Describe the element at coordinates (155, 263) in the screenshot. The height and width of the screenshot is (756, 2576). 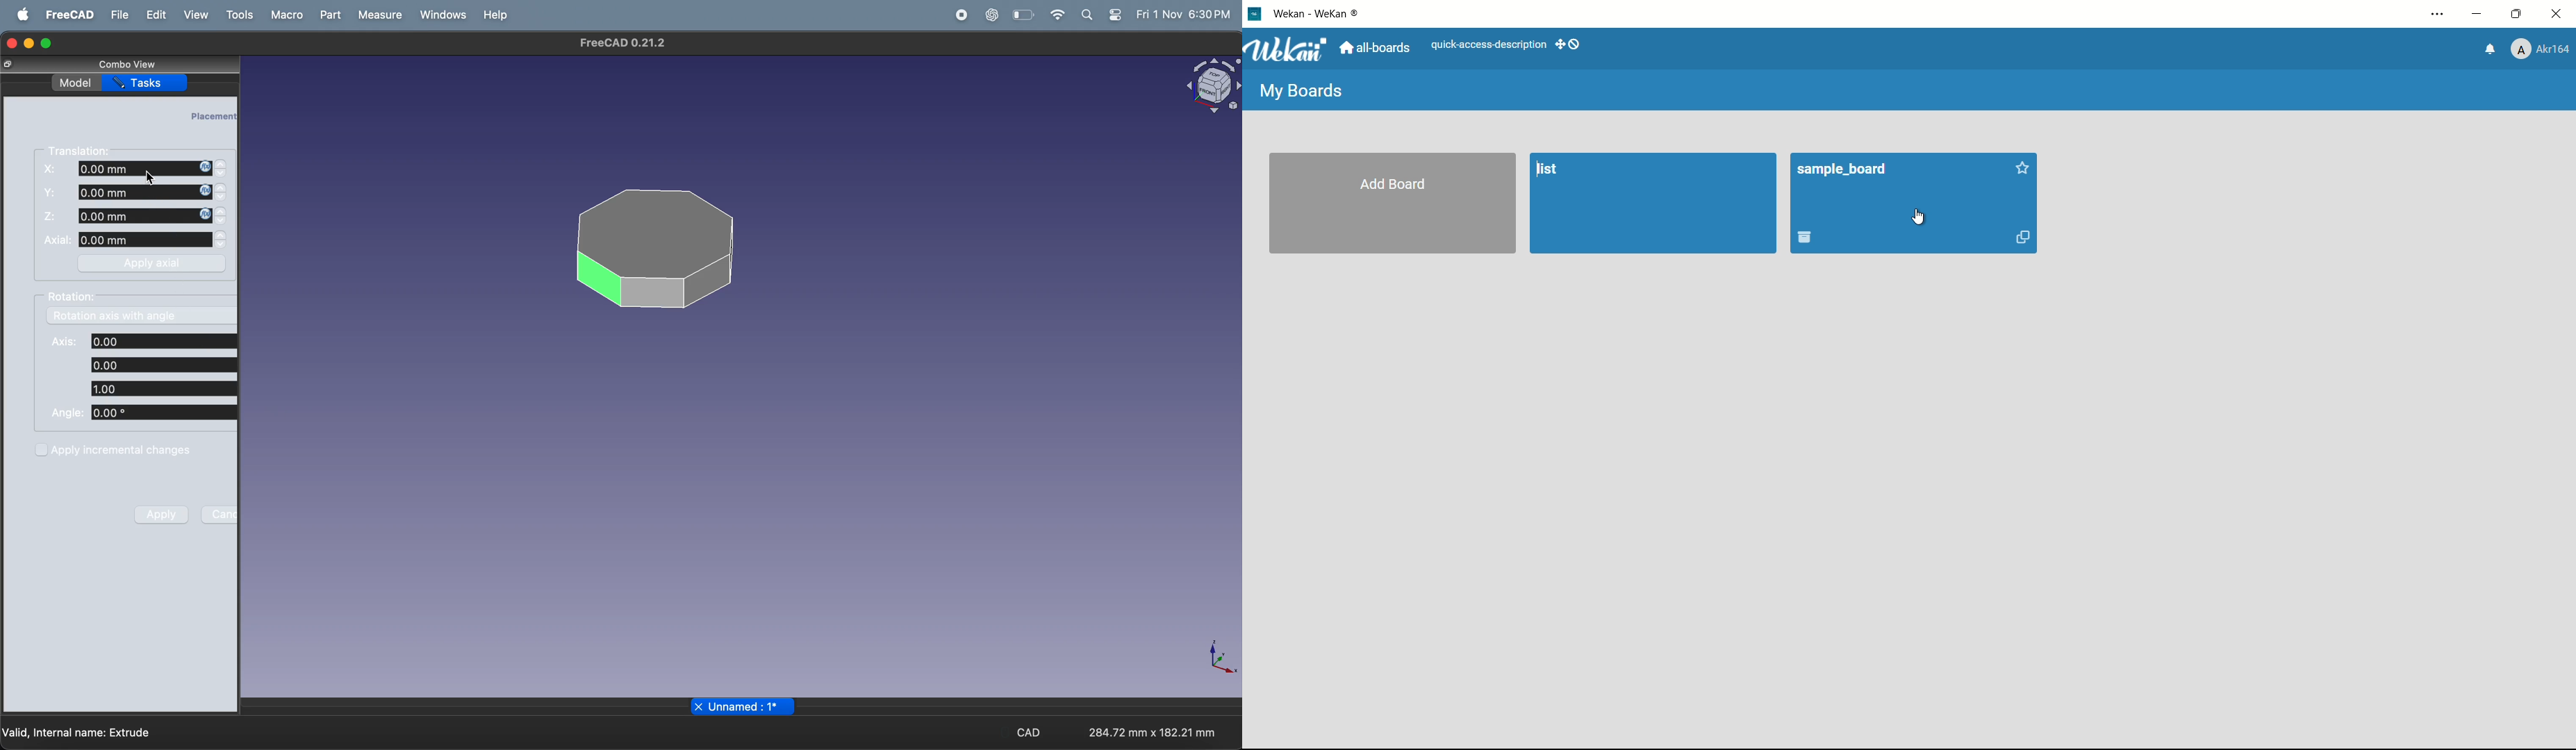
I see `Apply axial` at that location.